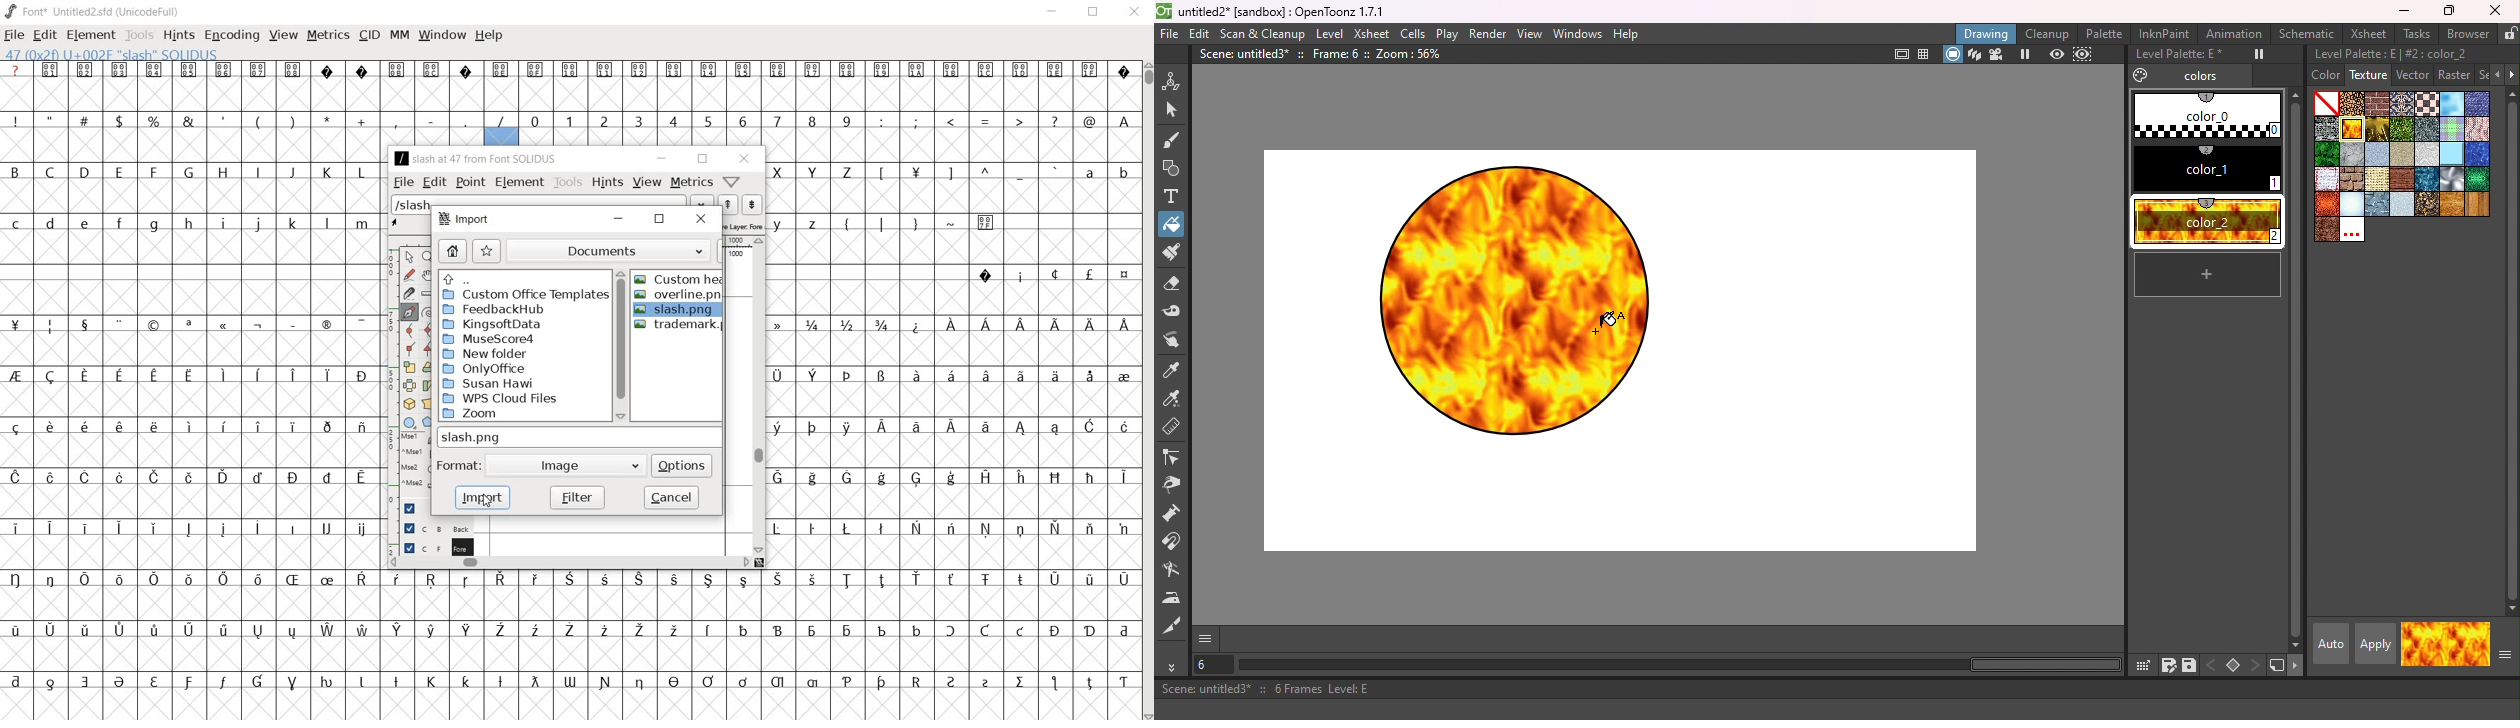 This screenshot has width=2520, height=728. I want to click on empty cells, so click(193, 553).